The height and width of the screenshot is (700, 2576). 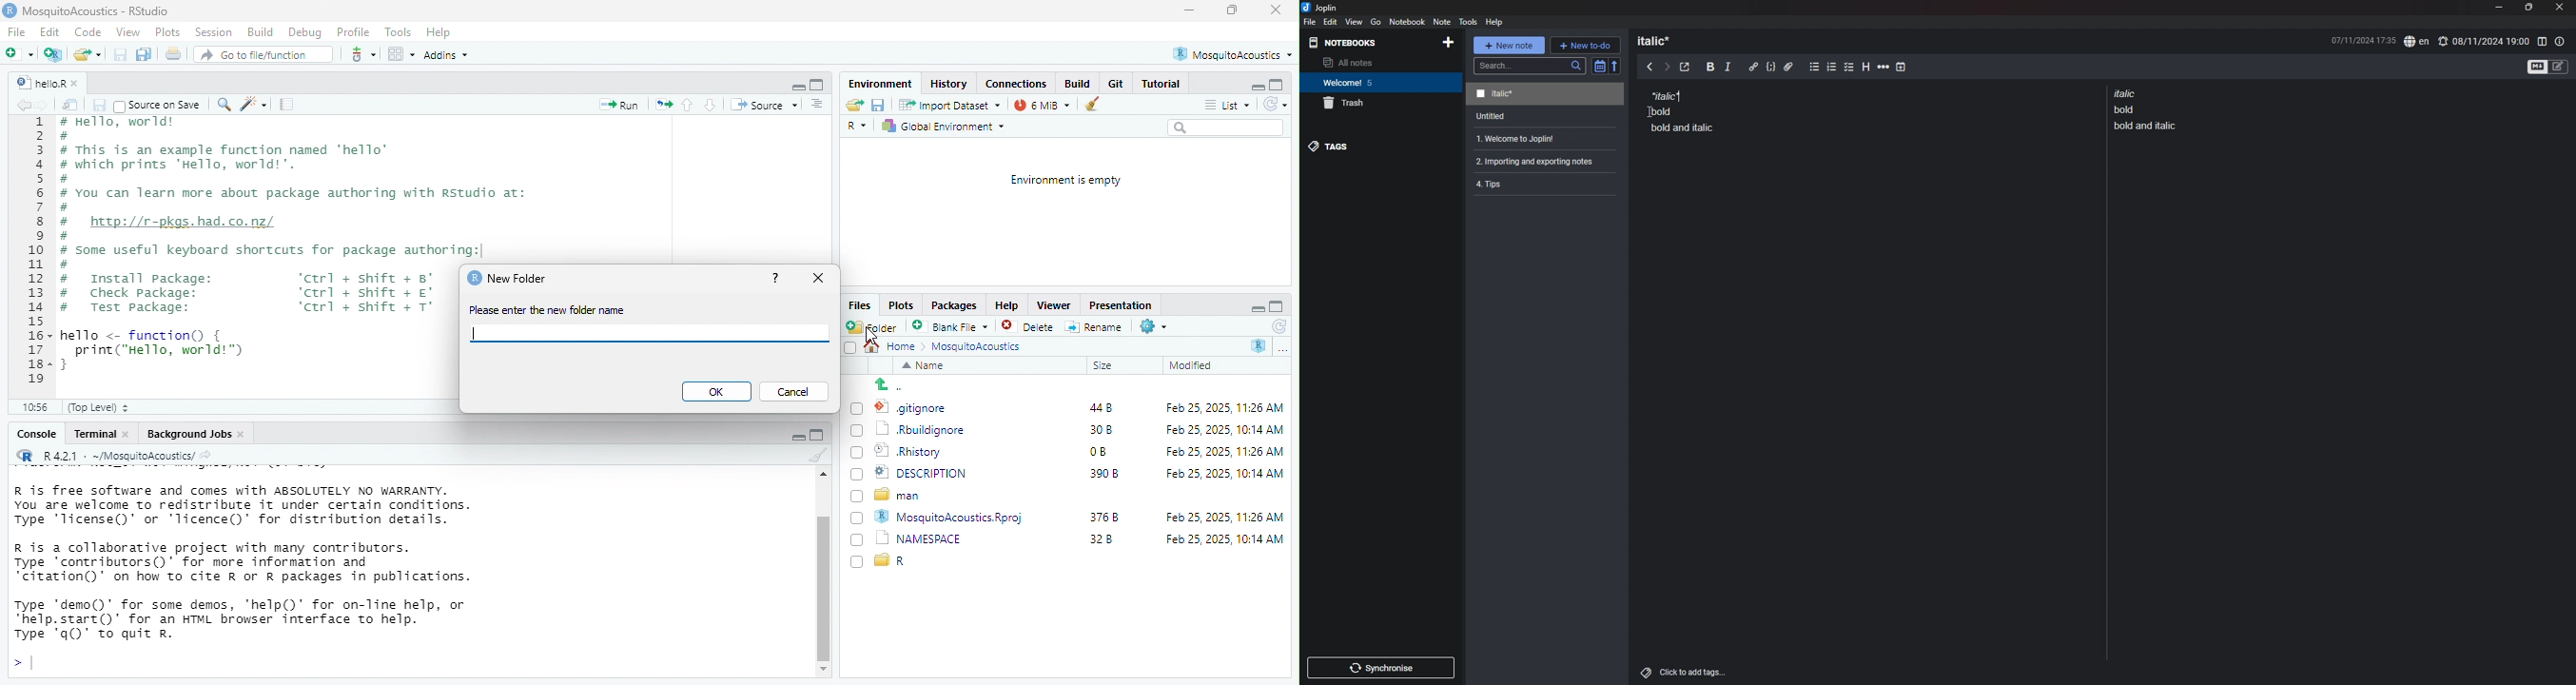 I want to click on 3908, so click(x=1104, y=475).